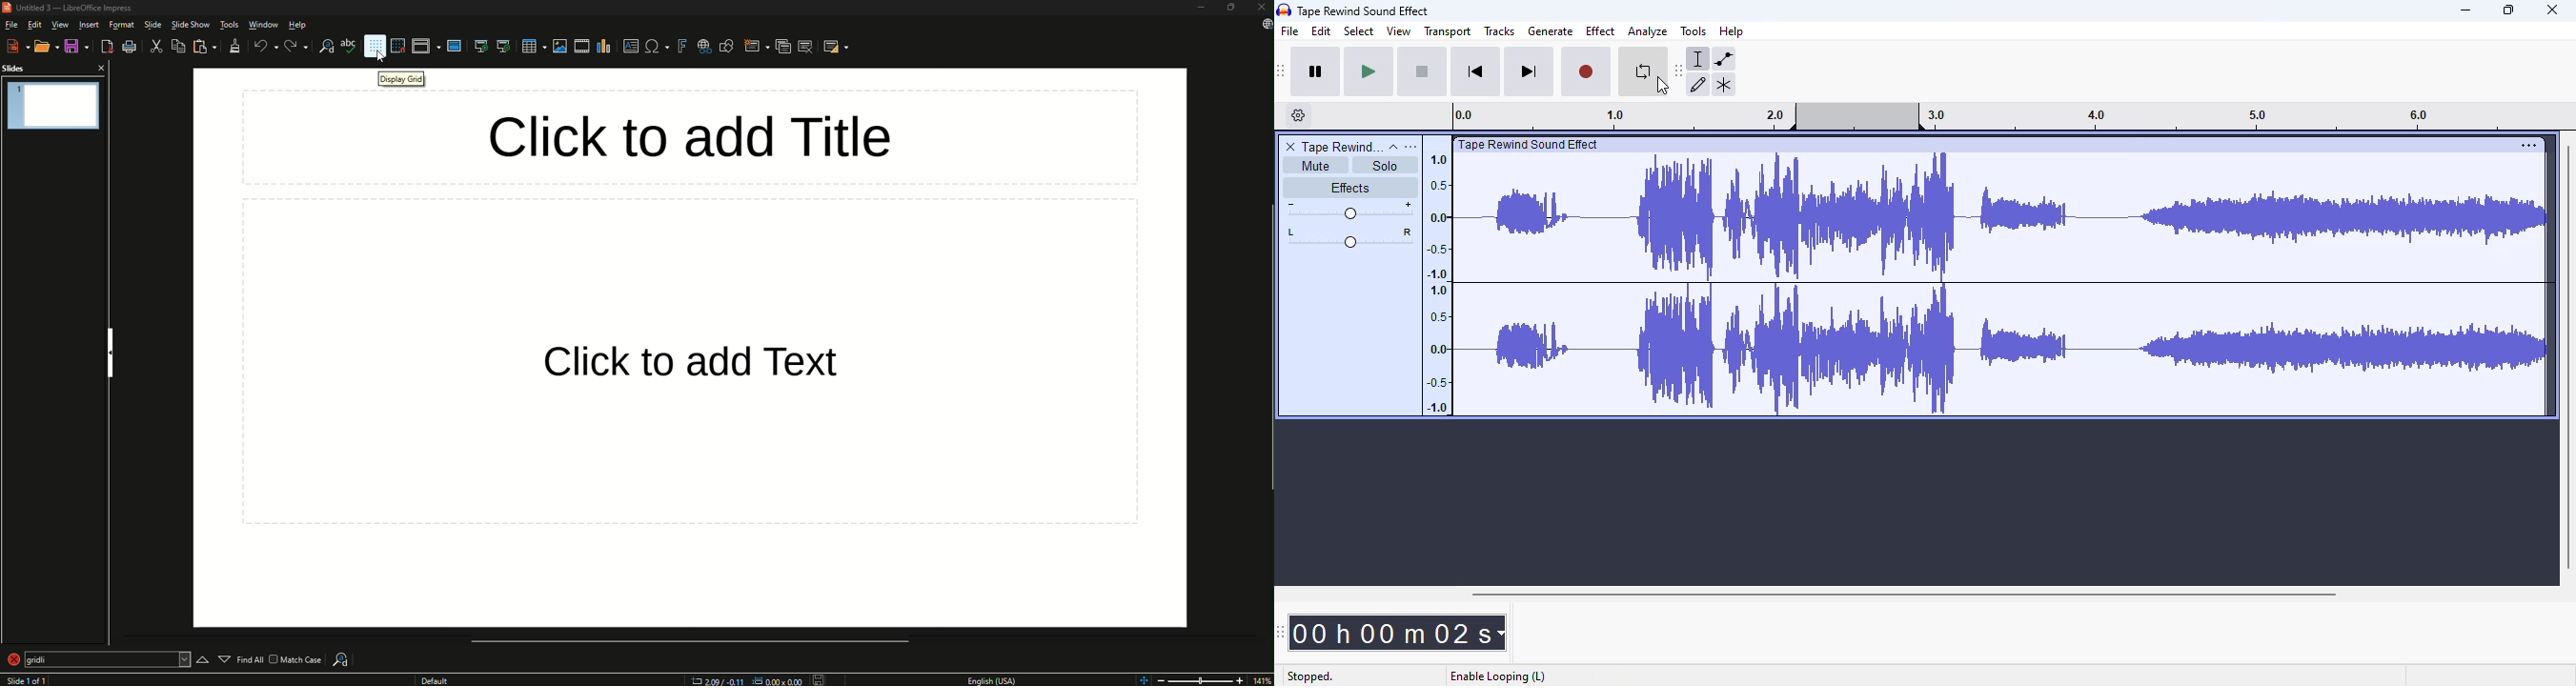  I want to click on Minimise, so click(1201, 7).